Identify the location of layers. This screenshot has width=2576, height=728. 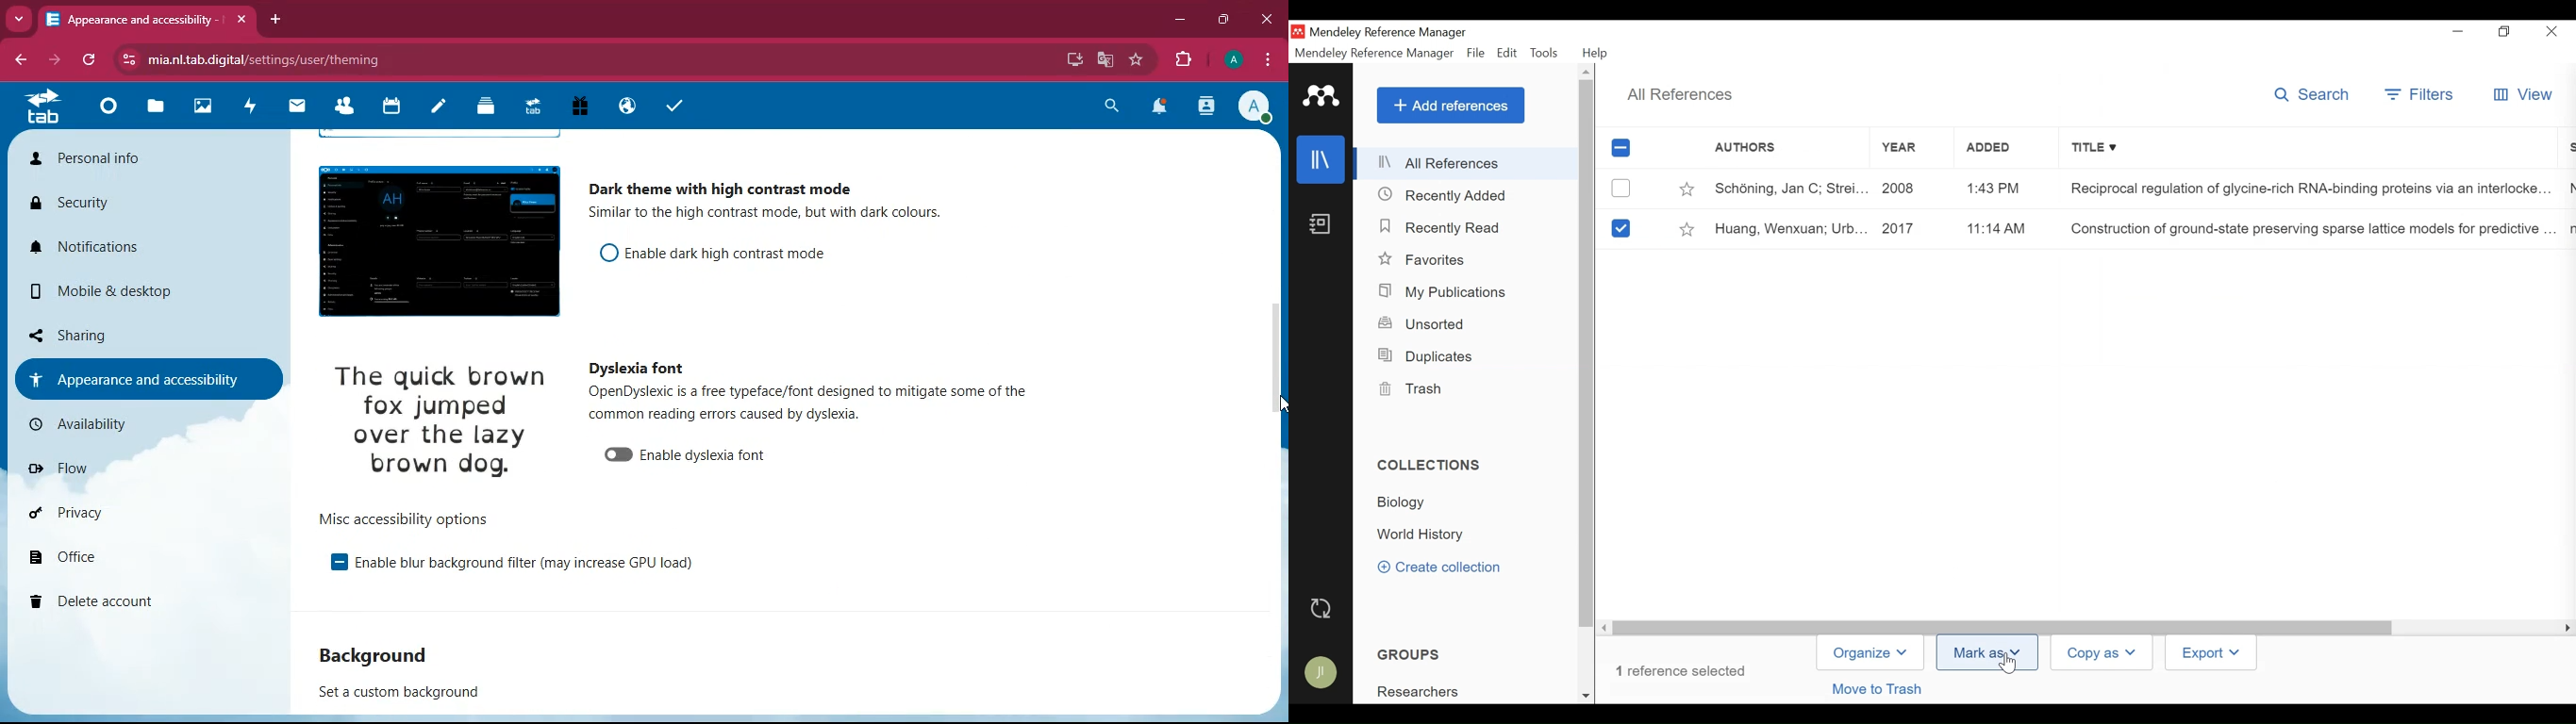
(490, 107).